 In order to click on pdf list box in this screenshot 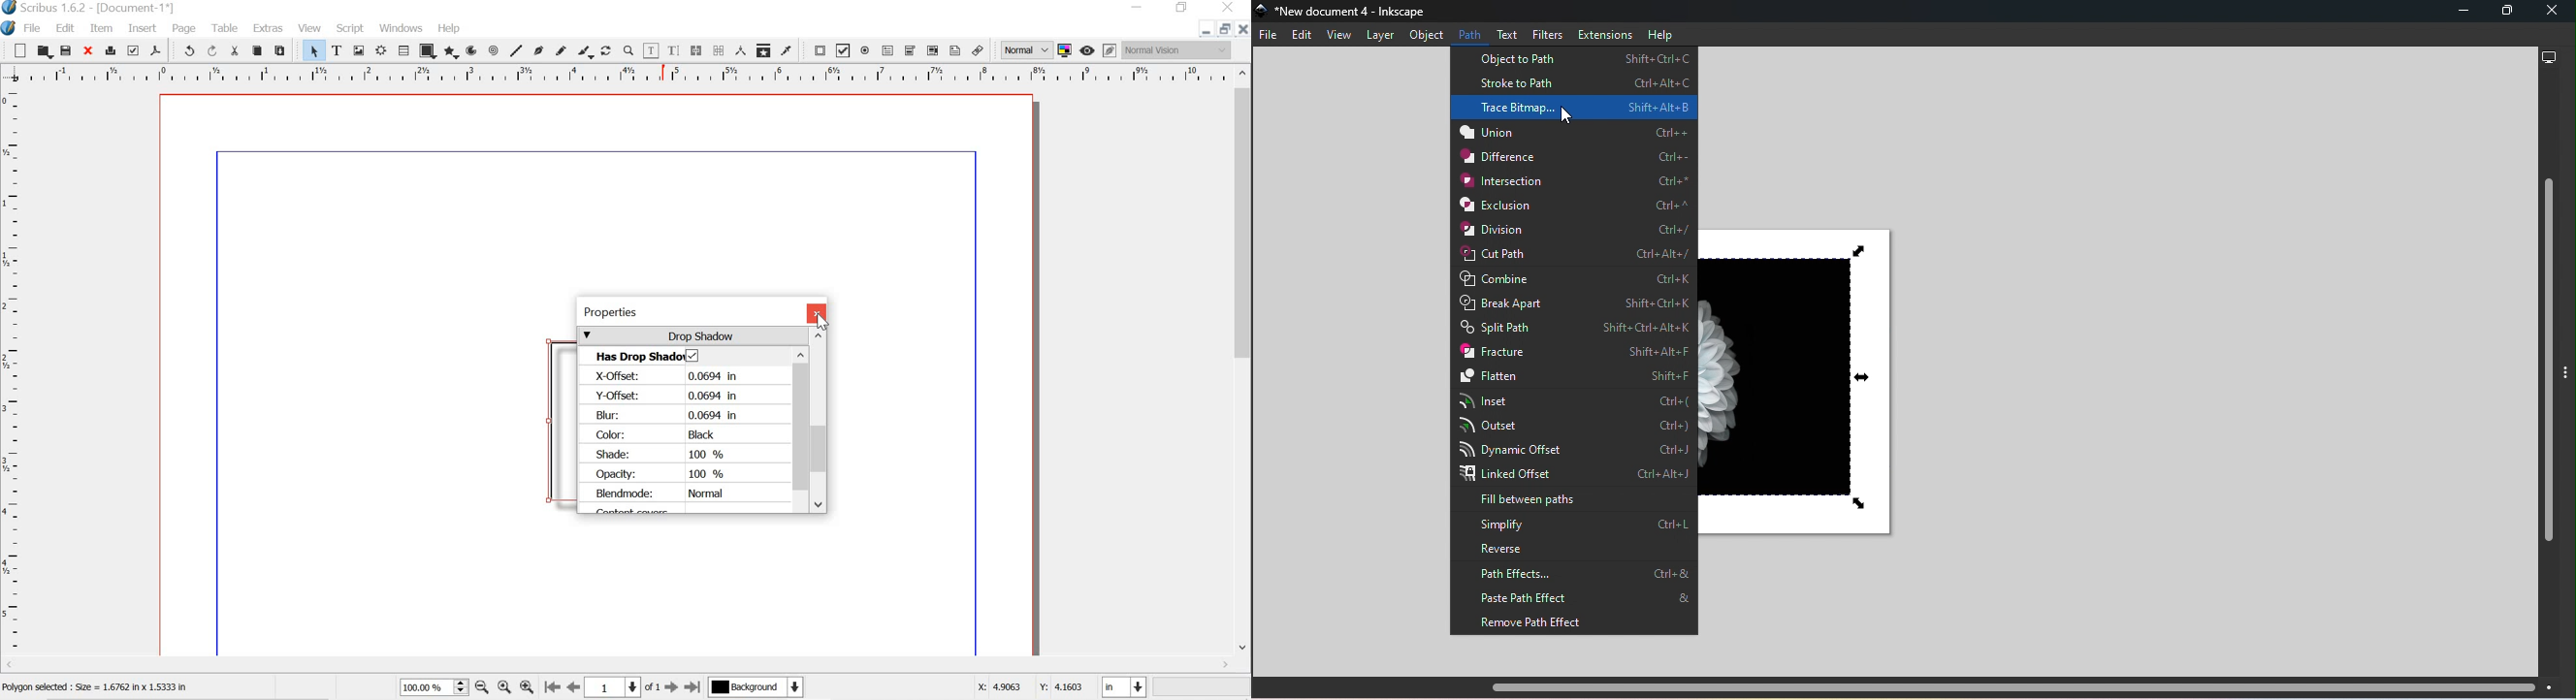, I will do `click(932, 50)`.